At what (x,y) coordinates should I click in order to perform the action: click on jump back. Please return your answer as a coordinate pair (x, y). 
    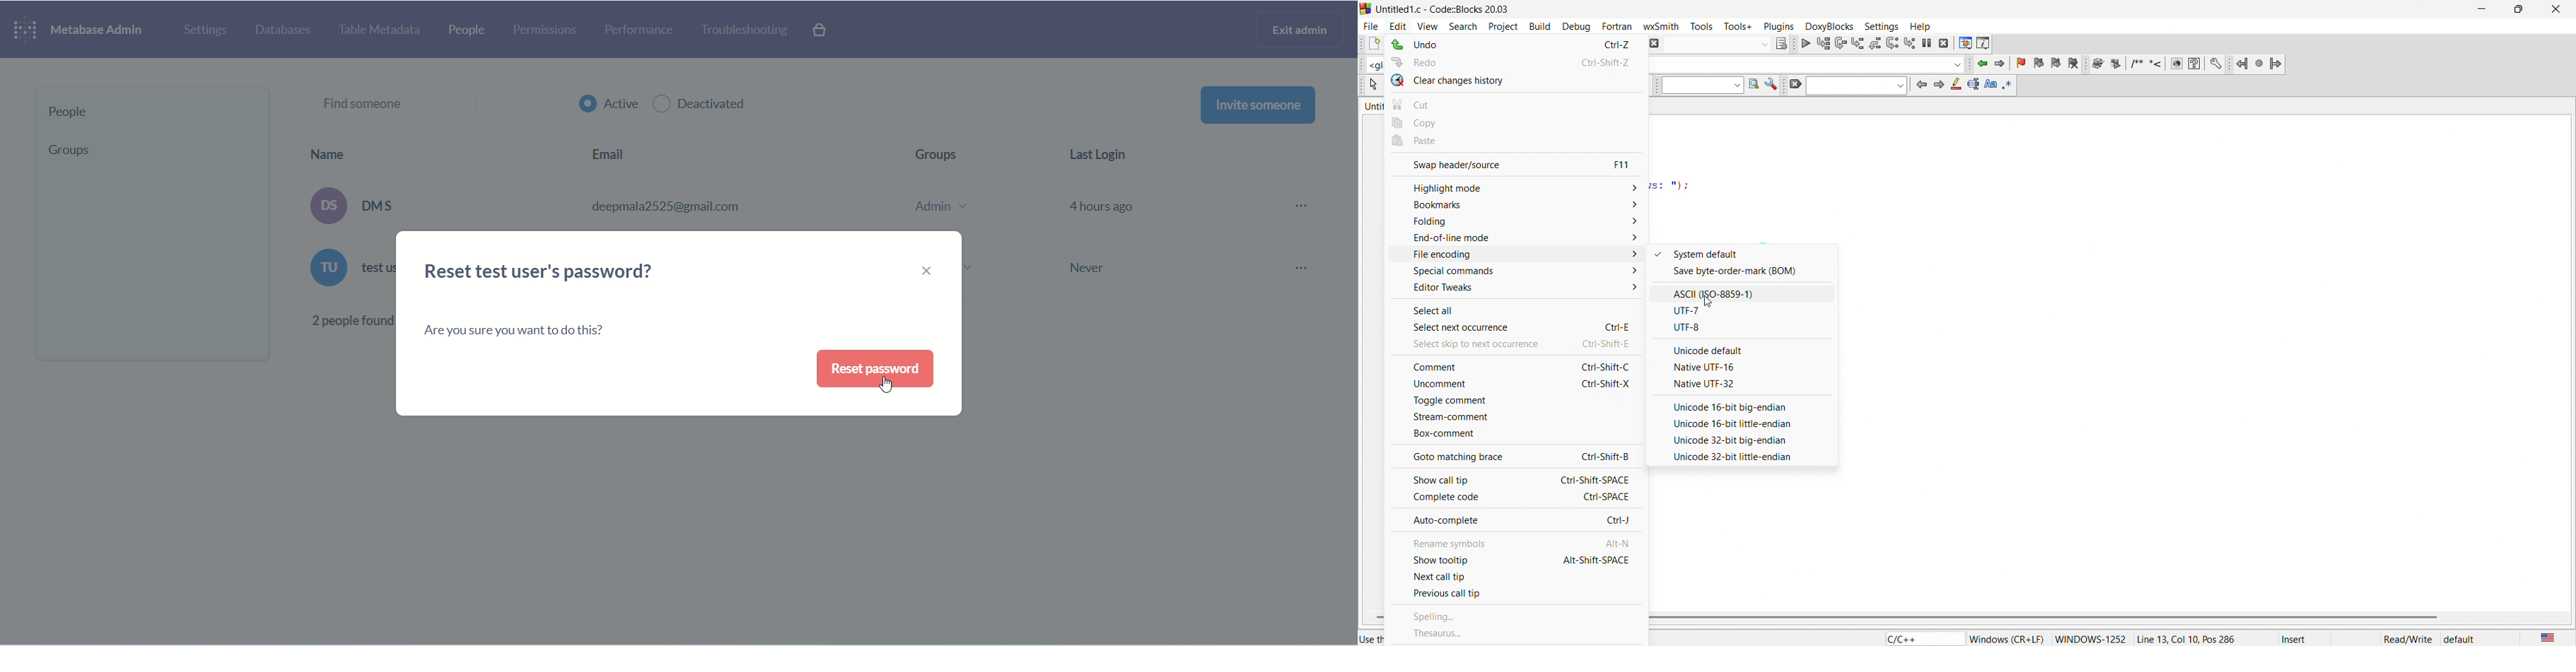
    Looking at the image, I should click on (2242, 64).